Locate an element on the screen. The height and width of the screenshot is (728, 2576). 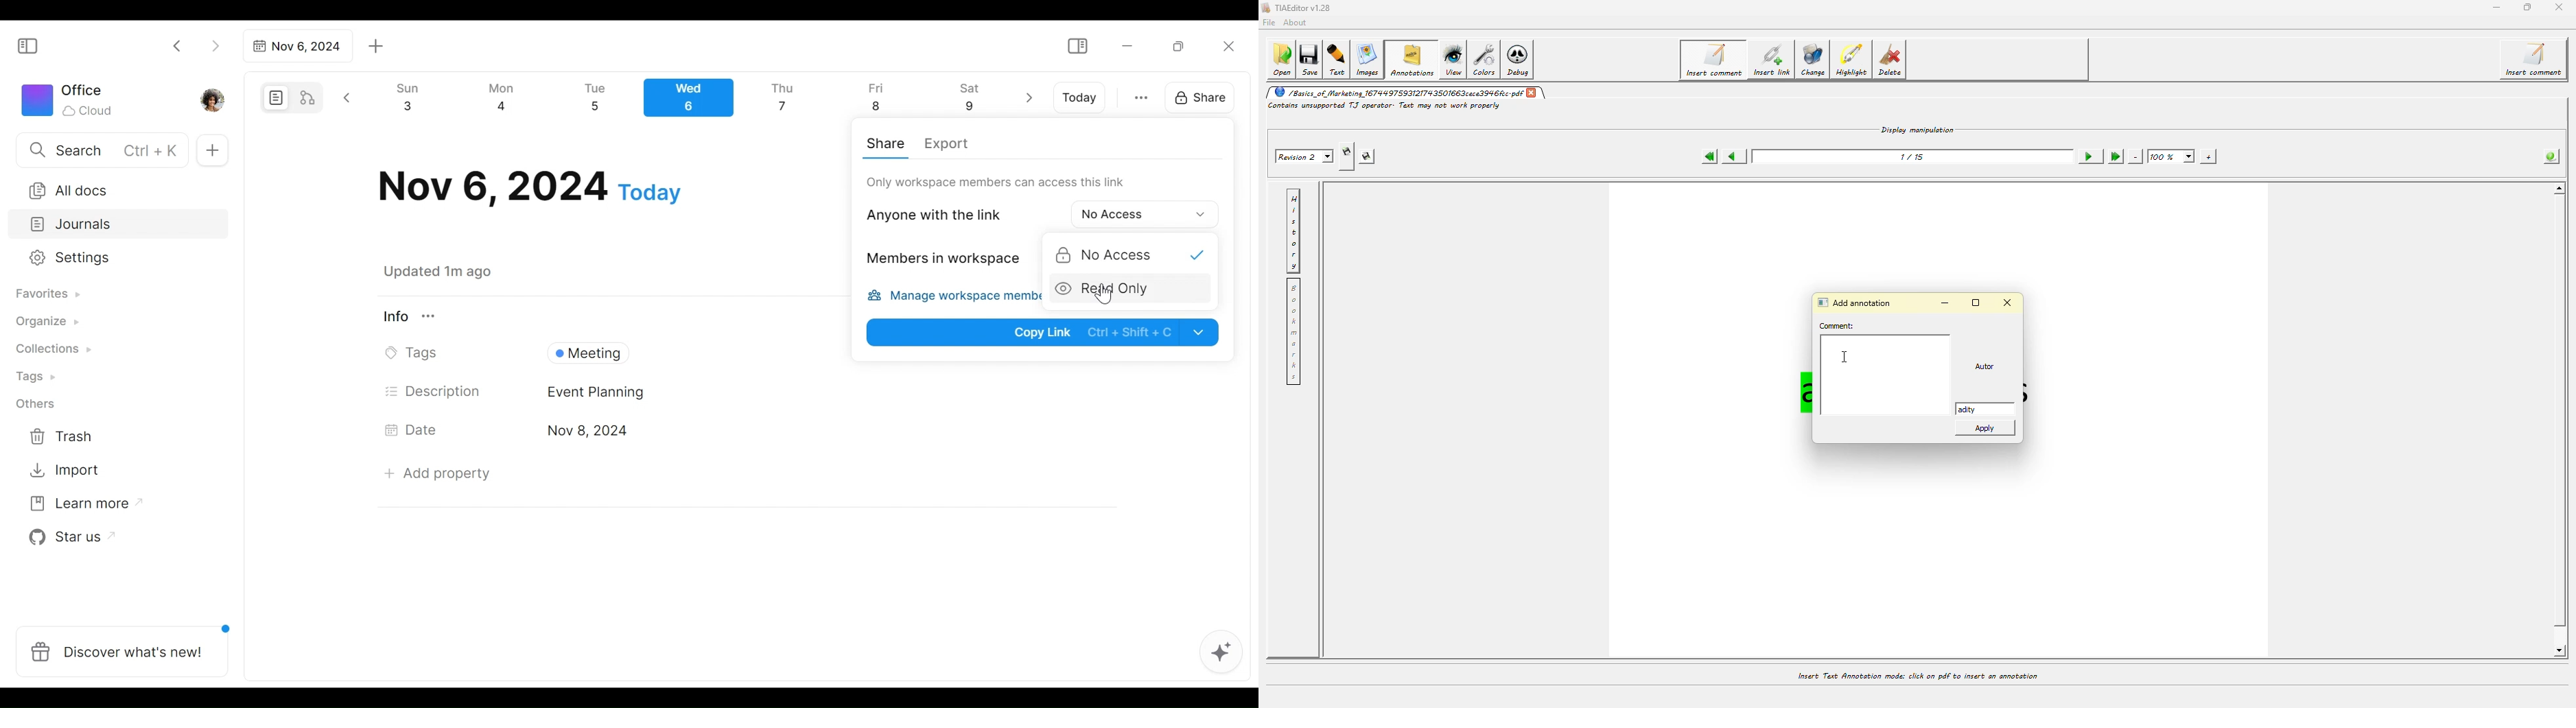
Saved is located at coordinates (454, 271).